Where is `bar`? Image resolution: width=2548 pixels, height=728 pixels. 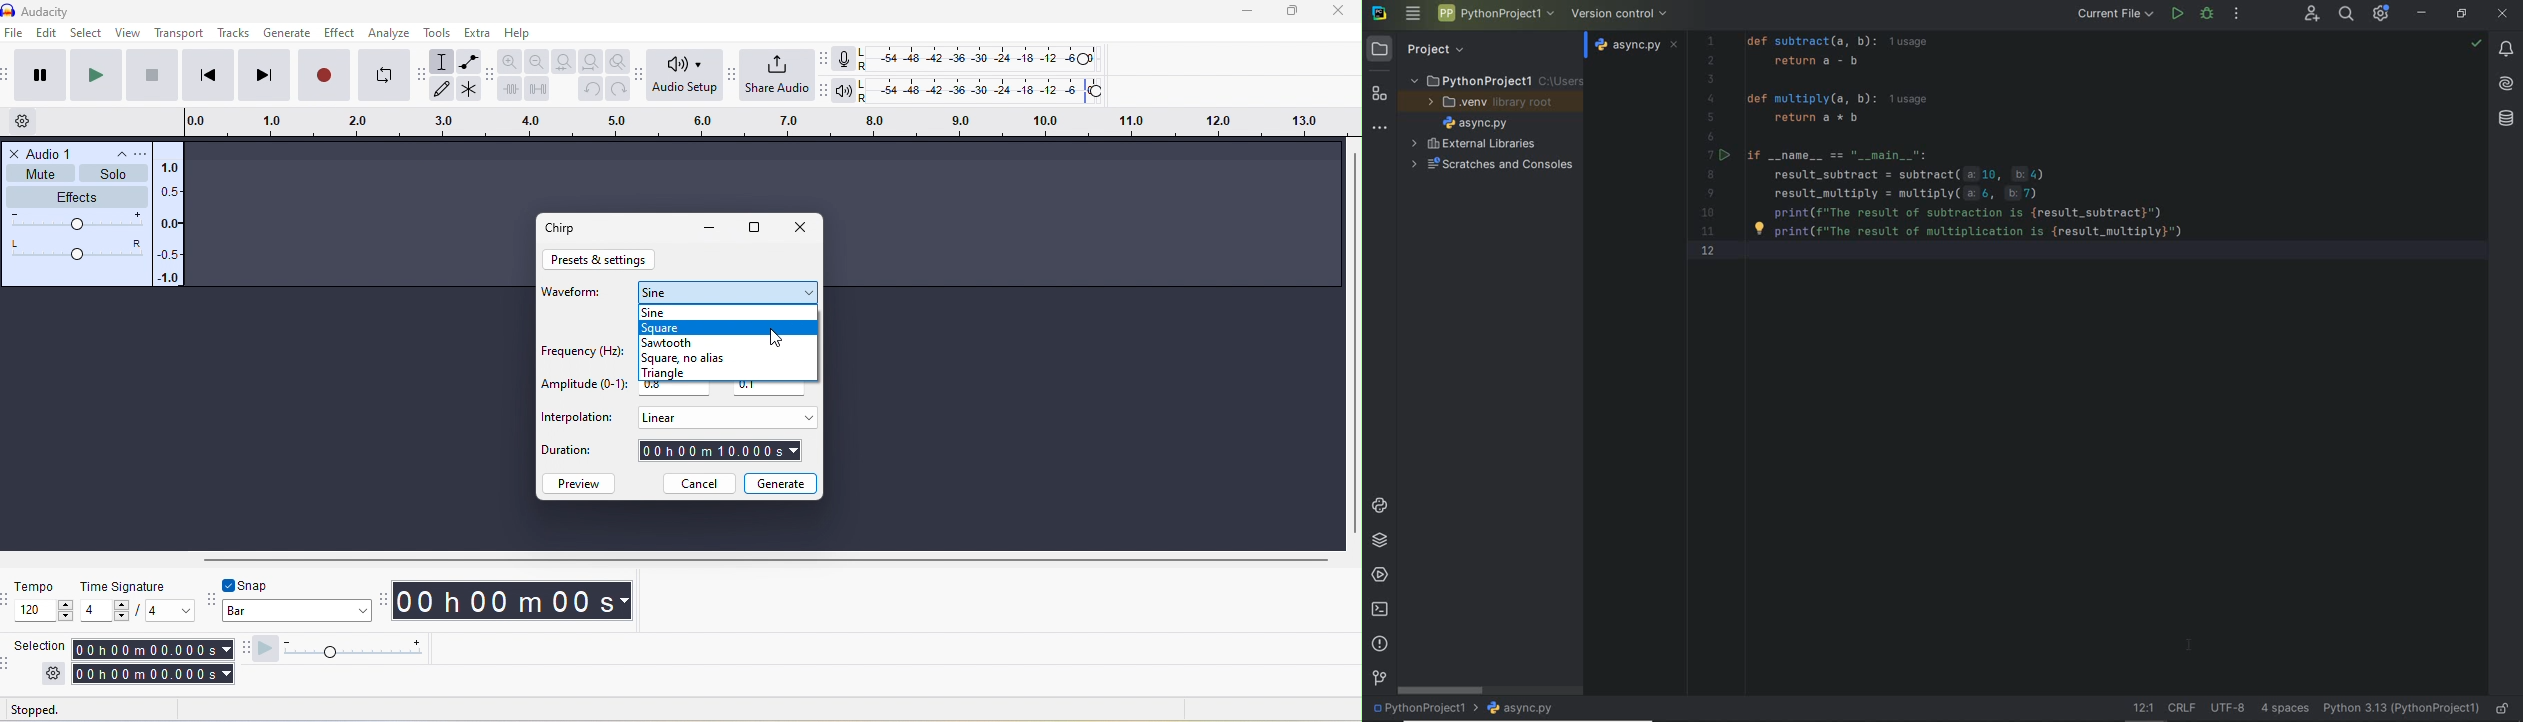
bar is located at coordinates (298, 613).